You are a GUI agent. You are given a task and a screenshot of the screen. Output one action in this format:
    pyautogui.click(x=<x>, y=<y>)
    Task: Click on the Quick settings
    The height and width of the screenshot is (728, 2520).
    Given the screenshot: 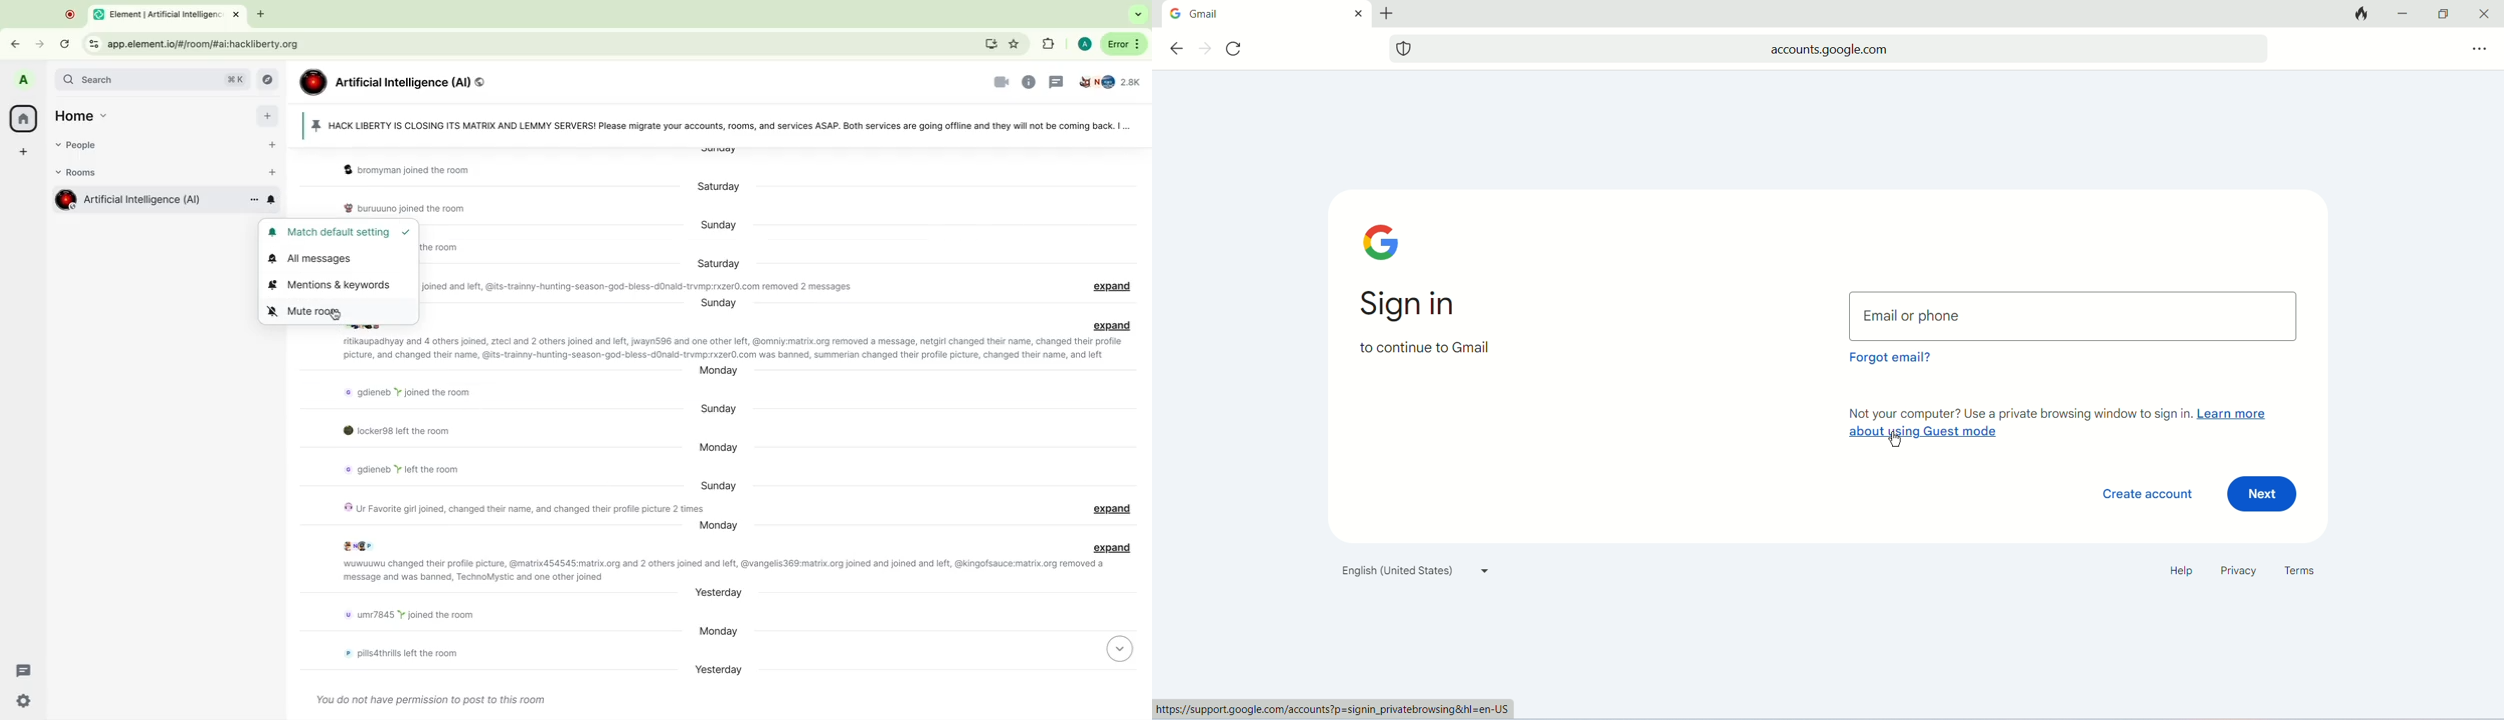 What is the action you would take?
    pyautogui.click(x=24, y=699)
    